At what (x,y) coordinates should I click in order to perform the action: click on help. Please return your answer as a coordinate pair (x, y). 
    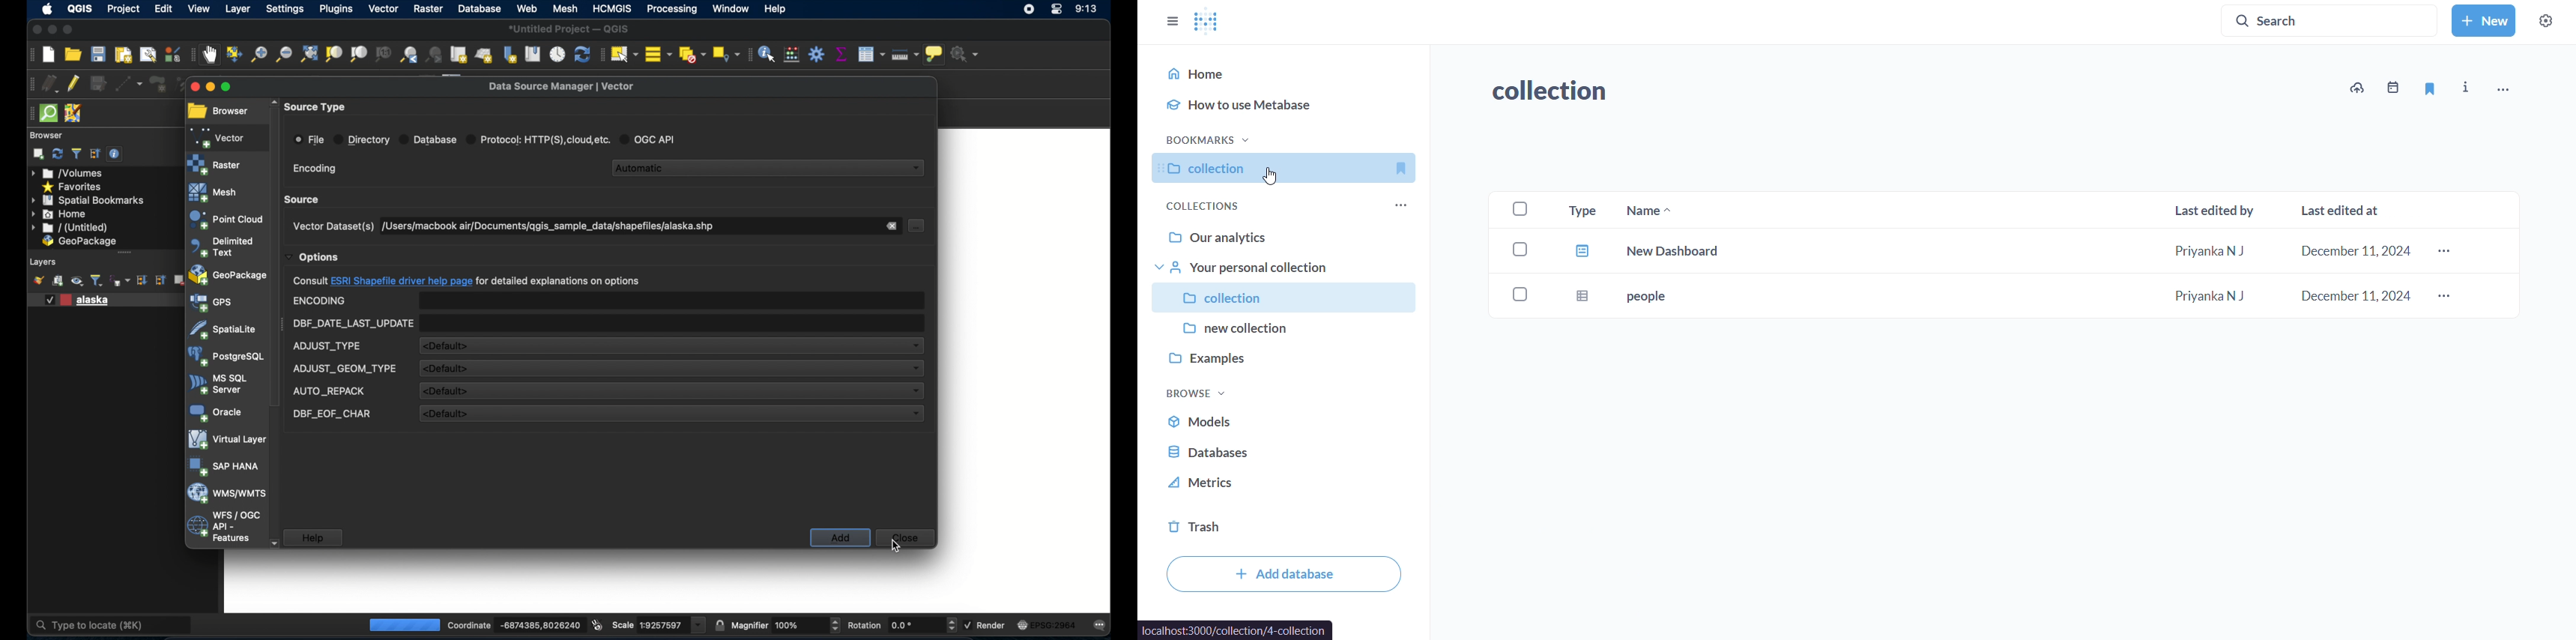
    Looking at the image, I should click on (780, 9).